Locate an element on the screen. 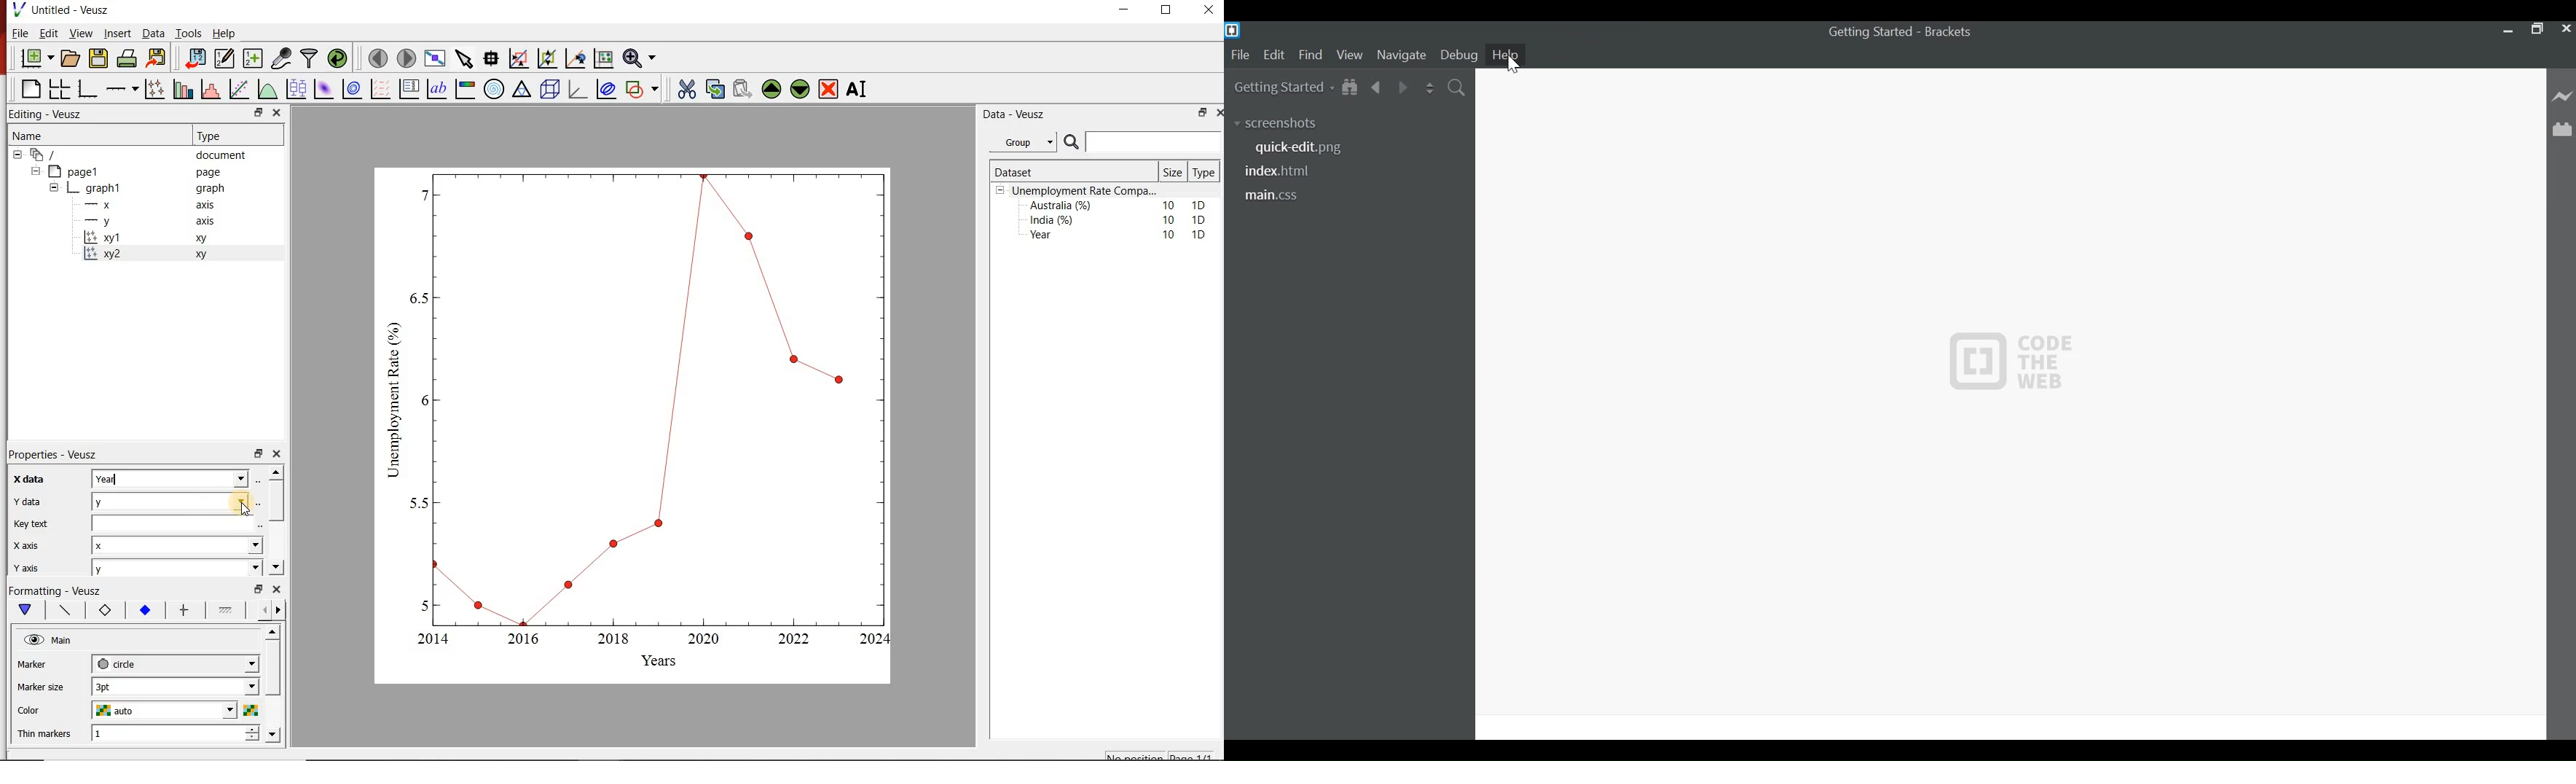 This screenshot has height=784, width=2576. select the items is located at coordinates (466, 57).